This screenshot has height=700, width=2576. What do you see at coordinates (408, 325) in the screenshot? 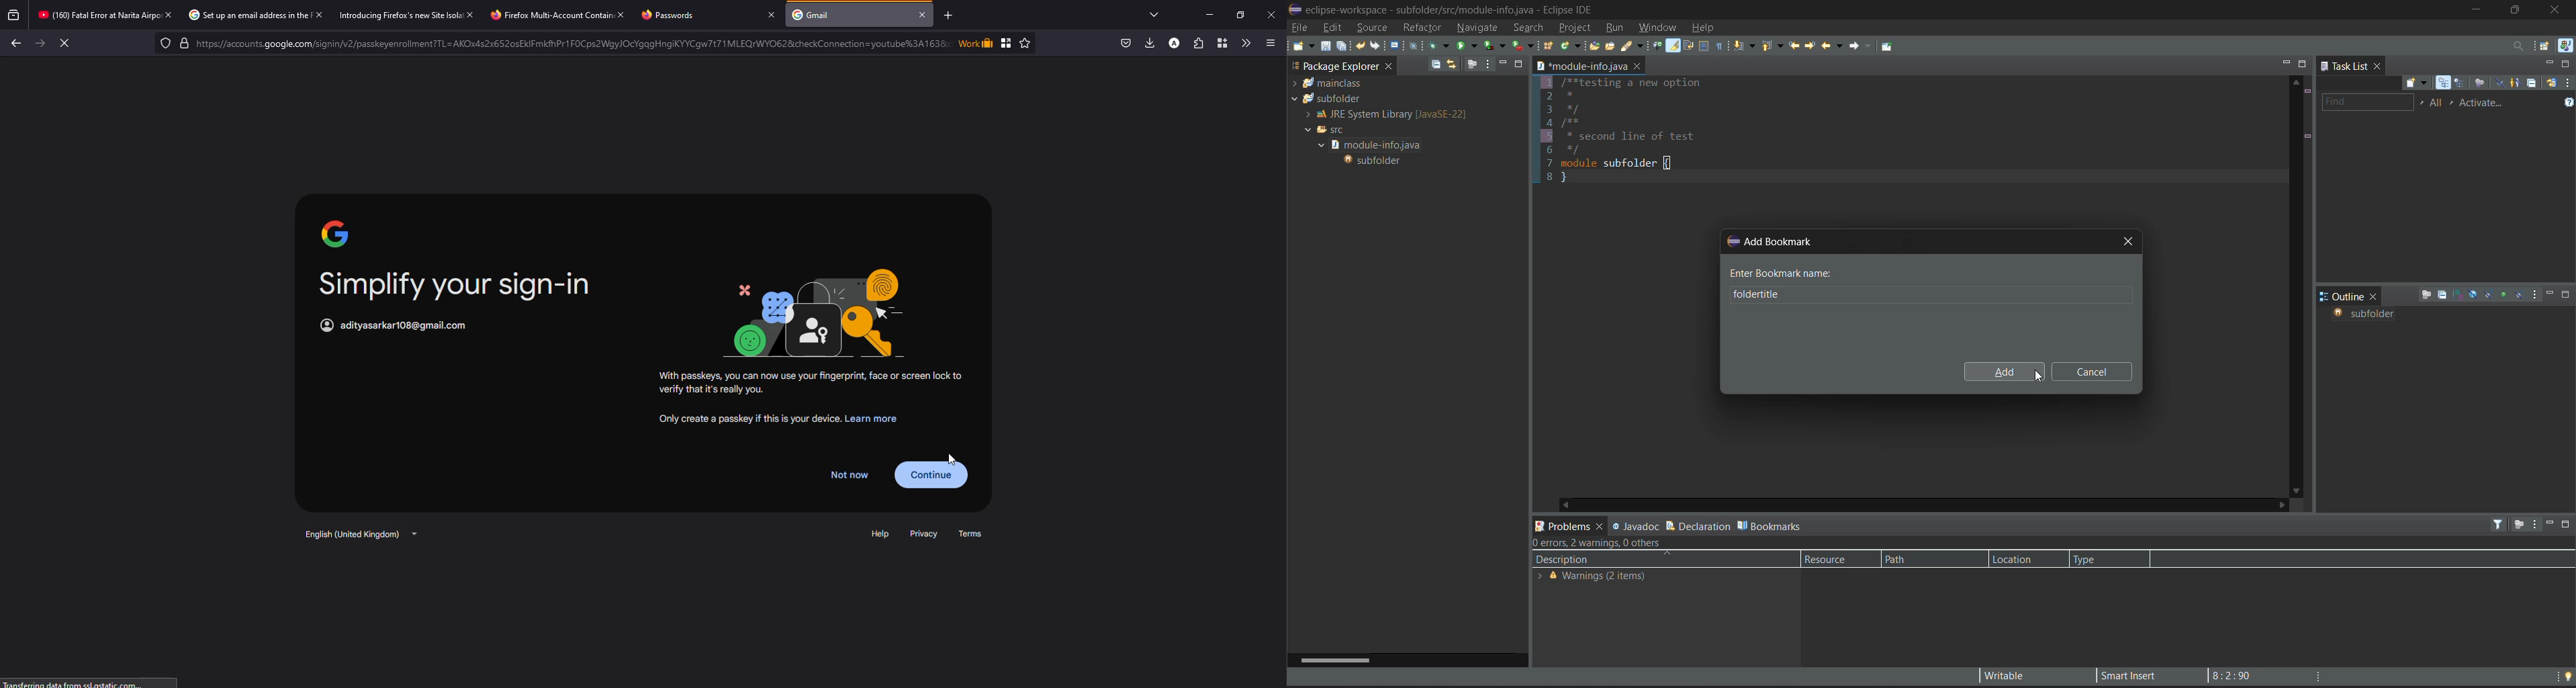
I see `email` at bounding box center [408, 325].